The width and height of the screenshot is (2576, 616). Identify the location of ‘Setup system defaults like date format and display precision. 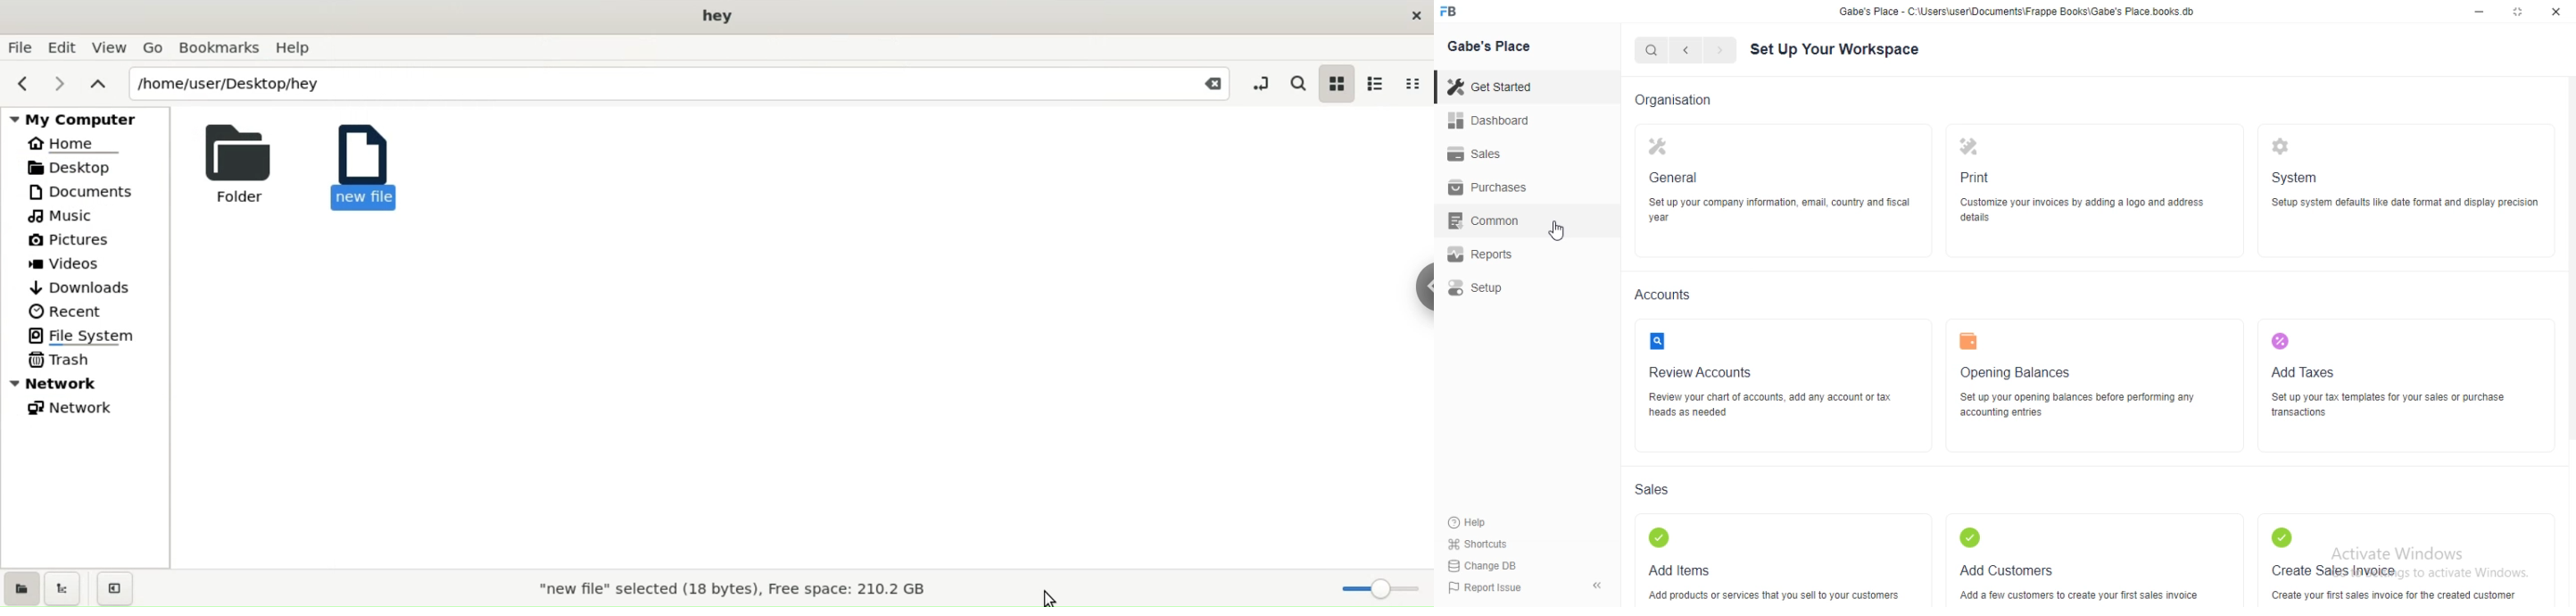
(2406, 200).